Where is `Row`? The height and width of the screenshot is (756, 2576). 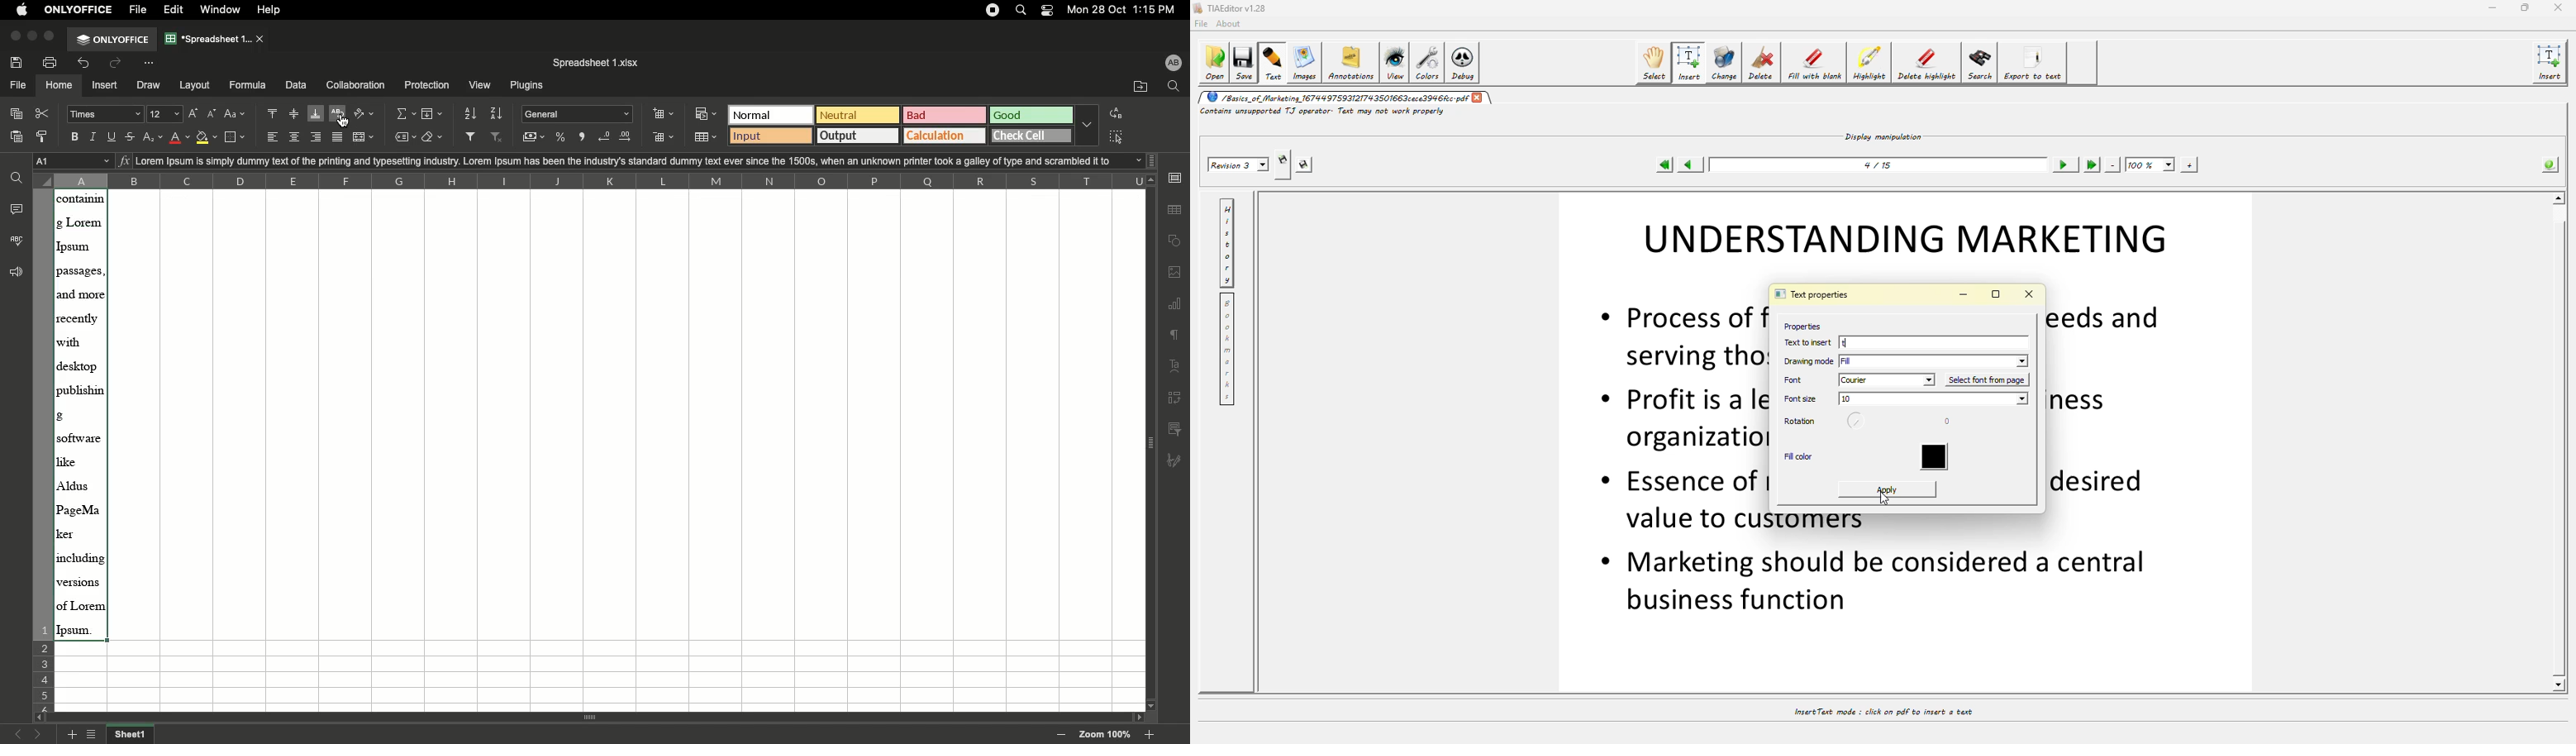
Row is located at coordinates (42, 448).